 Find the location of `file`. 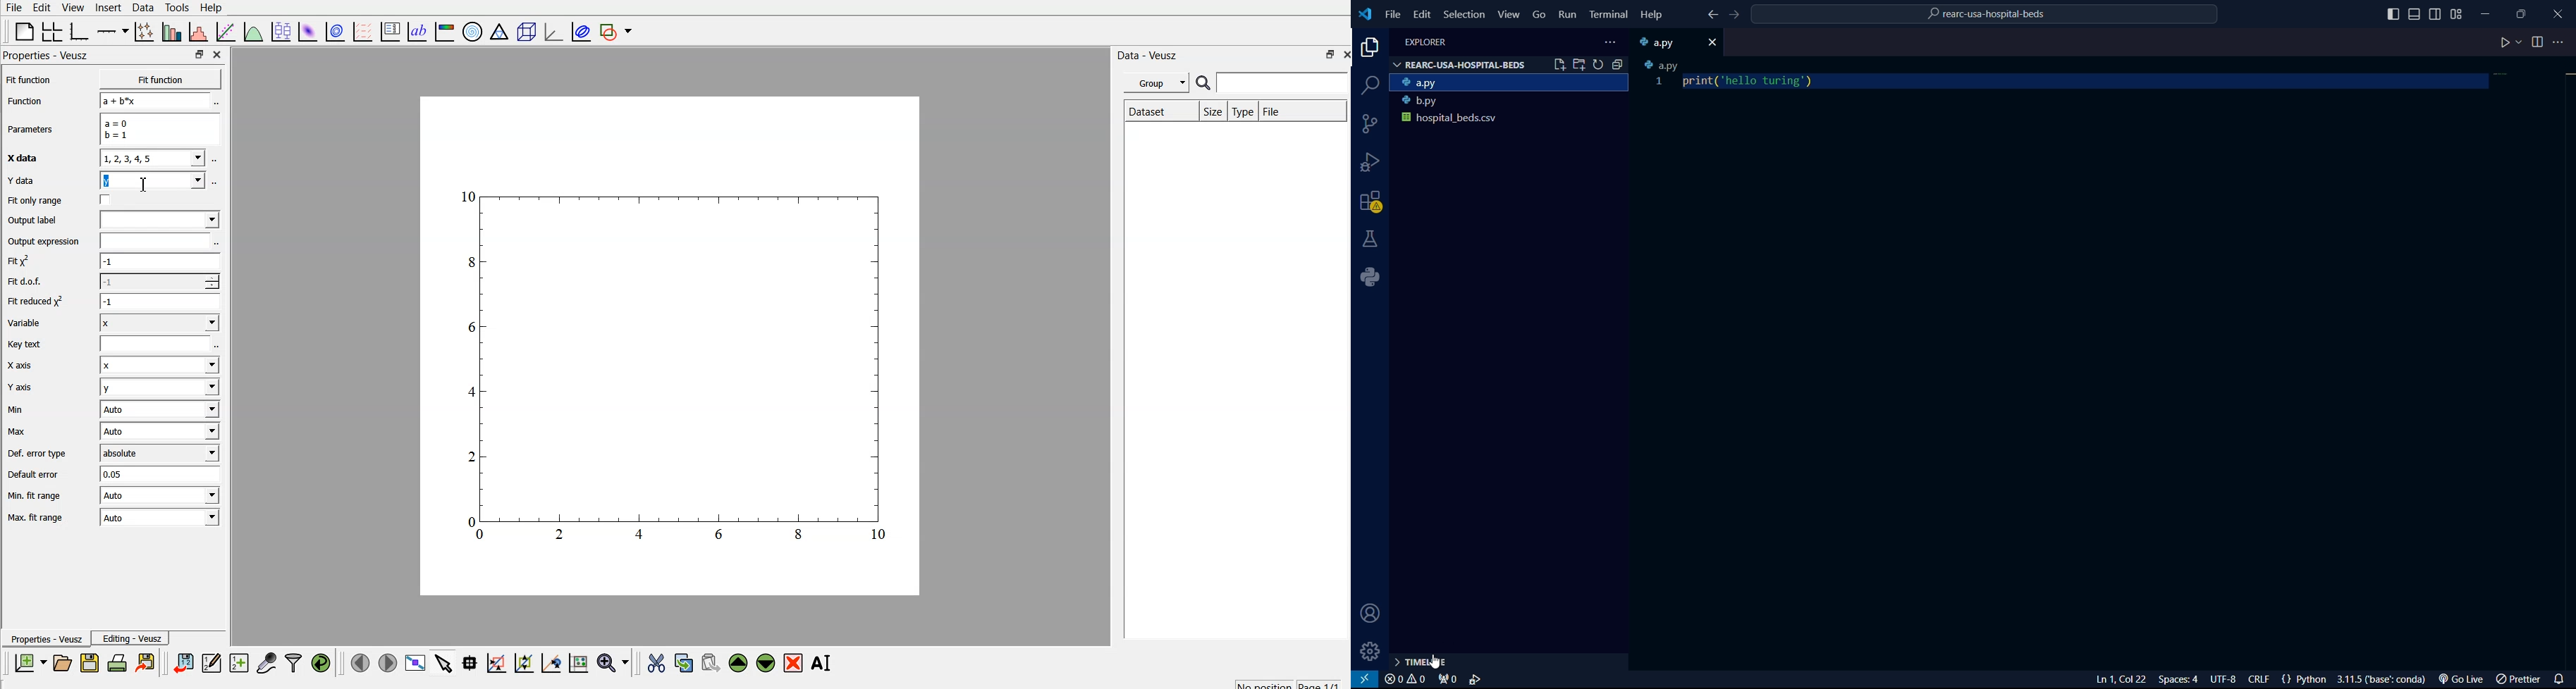

file is located at coordinates (12, 7).